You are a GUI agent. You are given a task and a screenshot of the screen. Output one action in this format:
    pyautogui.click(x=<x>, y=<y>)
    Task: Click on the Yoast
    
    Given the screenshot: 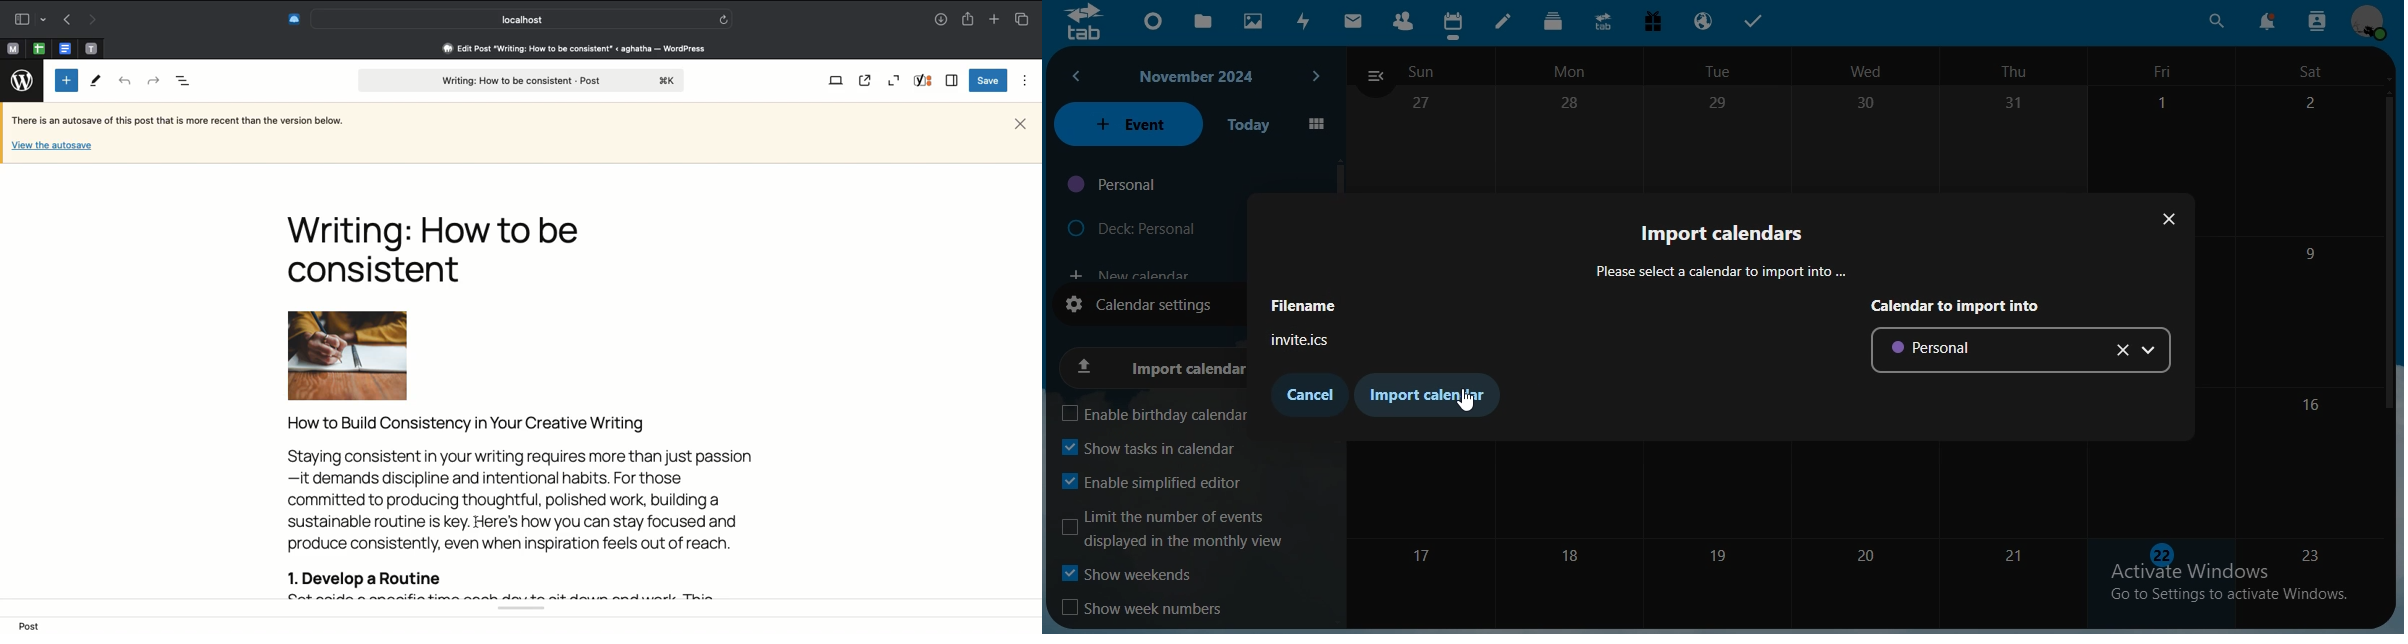 What is the action you would take?
    pyautogui.click(x=925, y=82)
    